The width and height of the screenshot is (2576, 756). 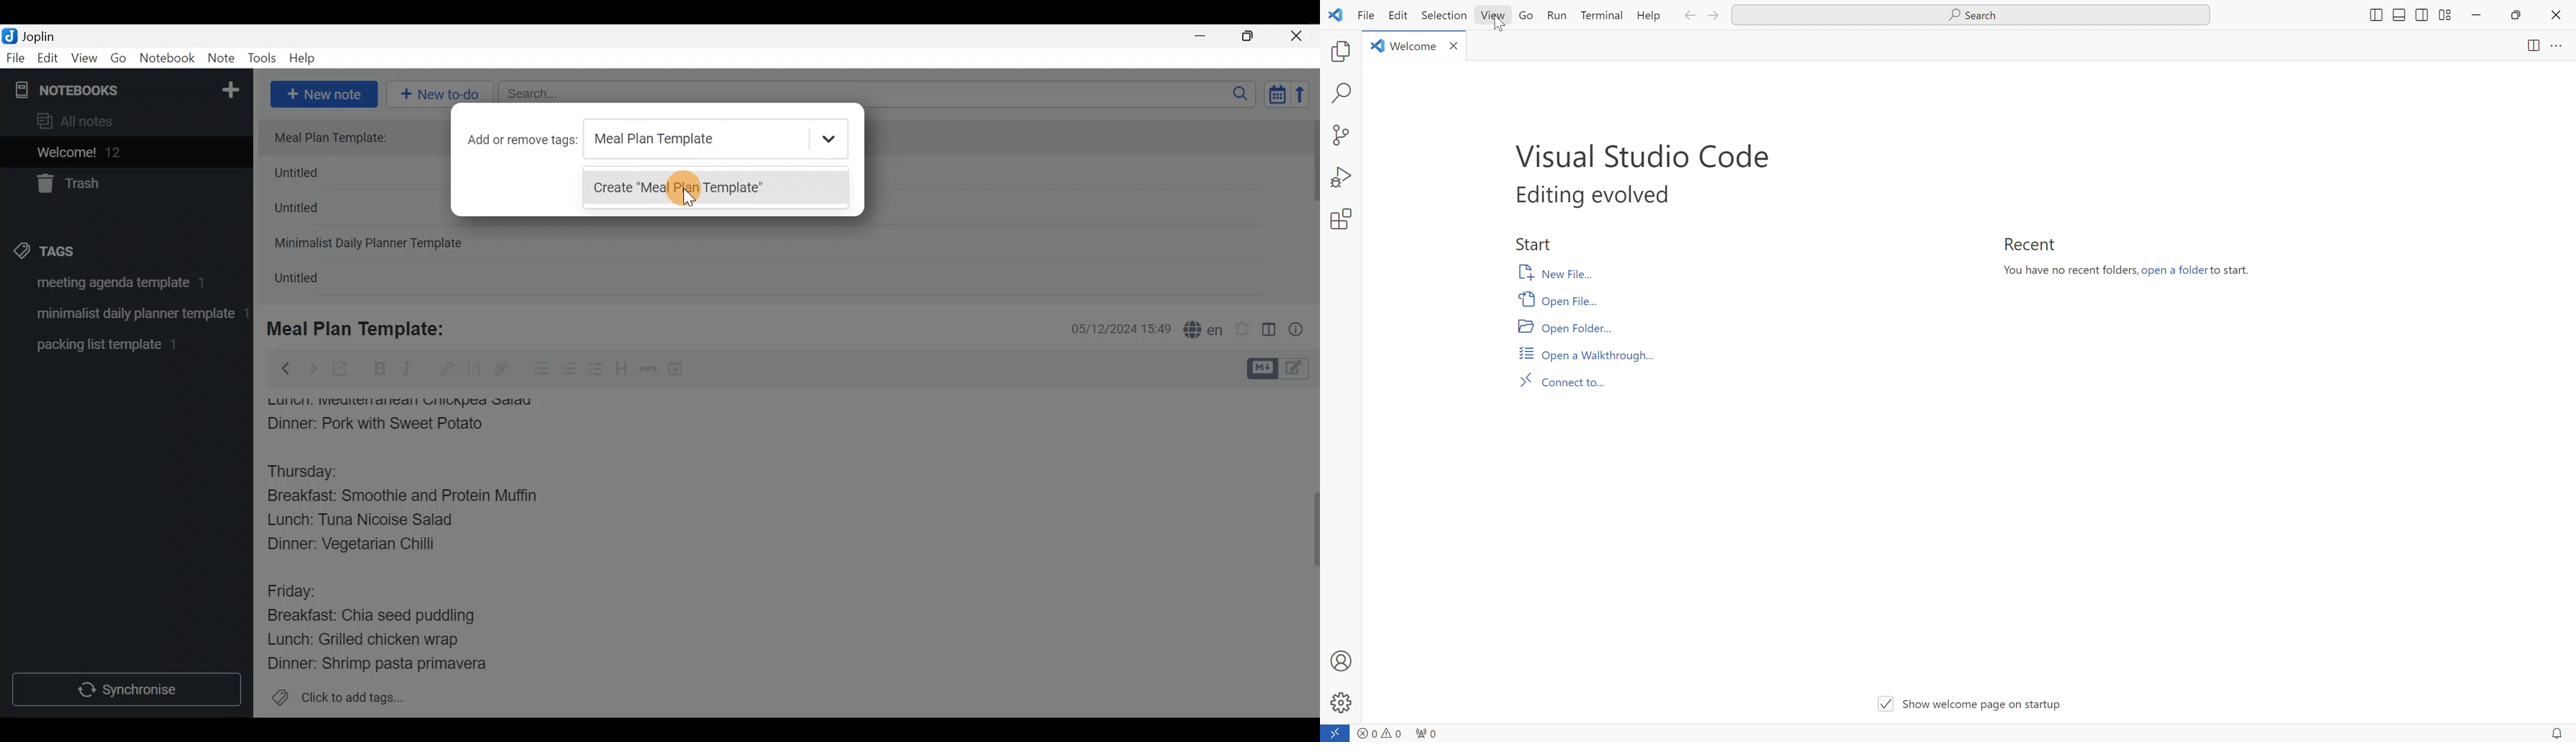 What do you see at coordinates (48, 60) in the screenshot?
I see `Edit` at bounding box center [48, 60].